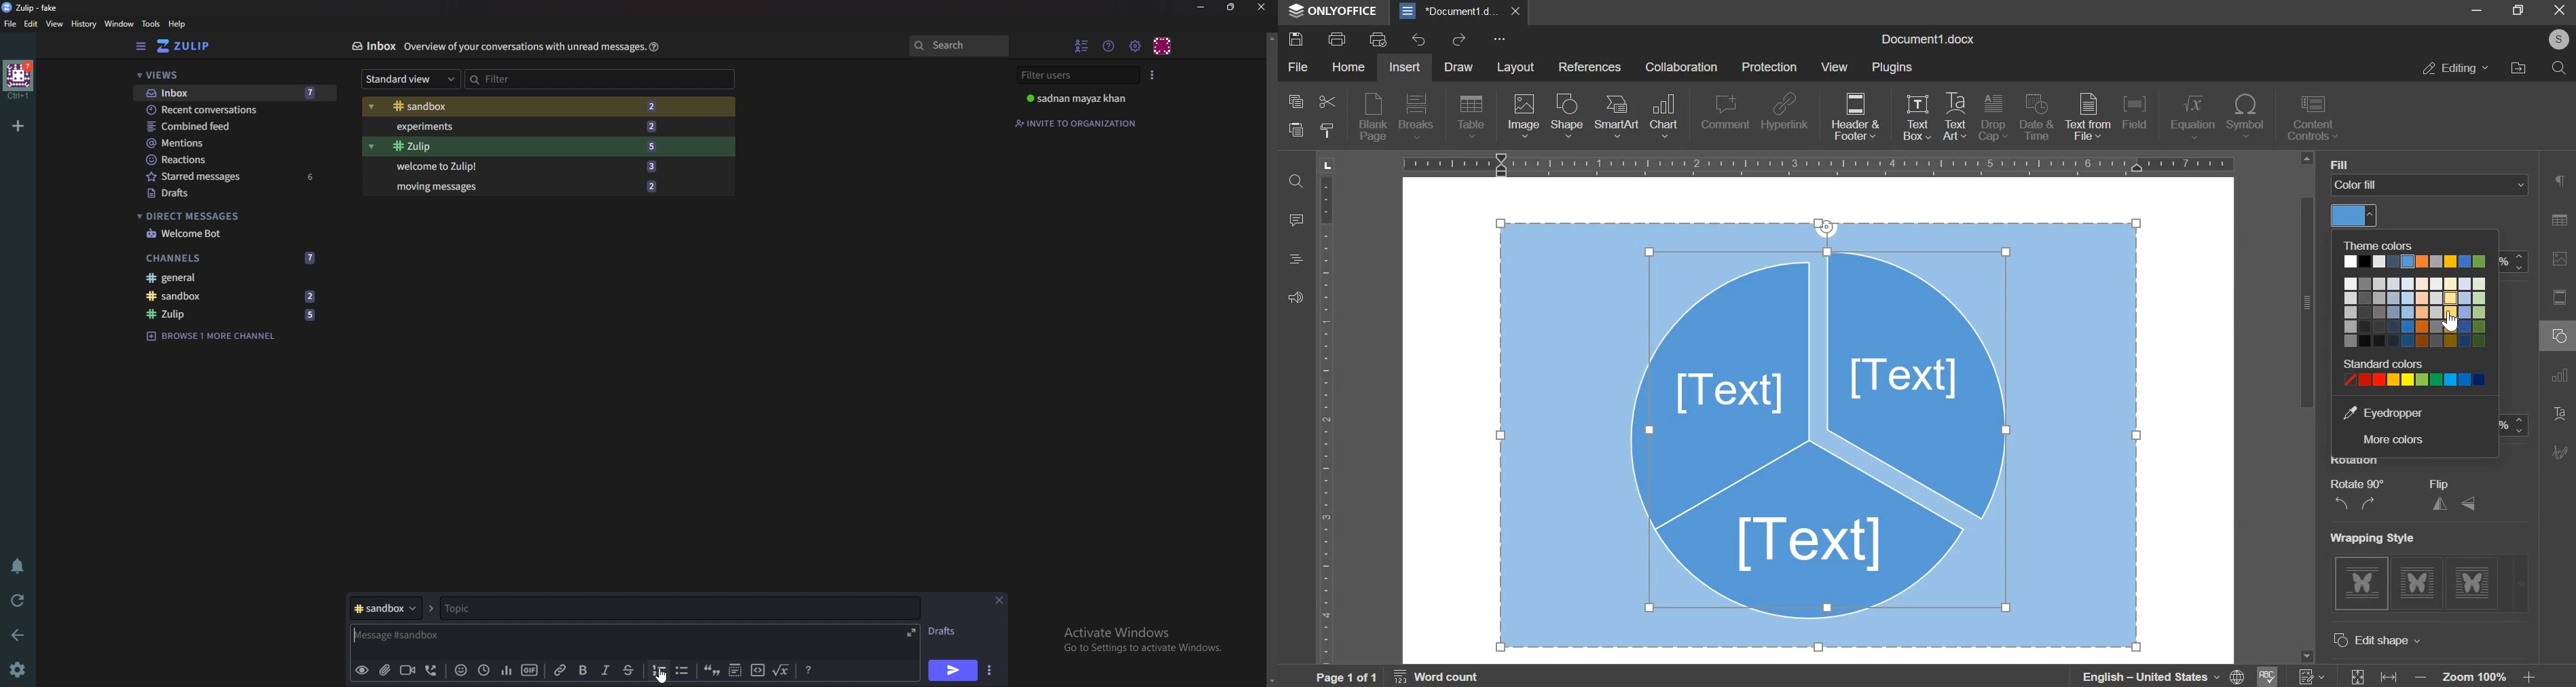  What do you see at coordinates (989, 672) in the screenshot?
I see `Send options` at bounding box center [989, 672].